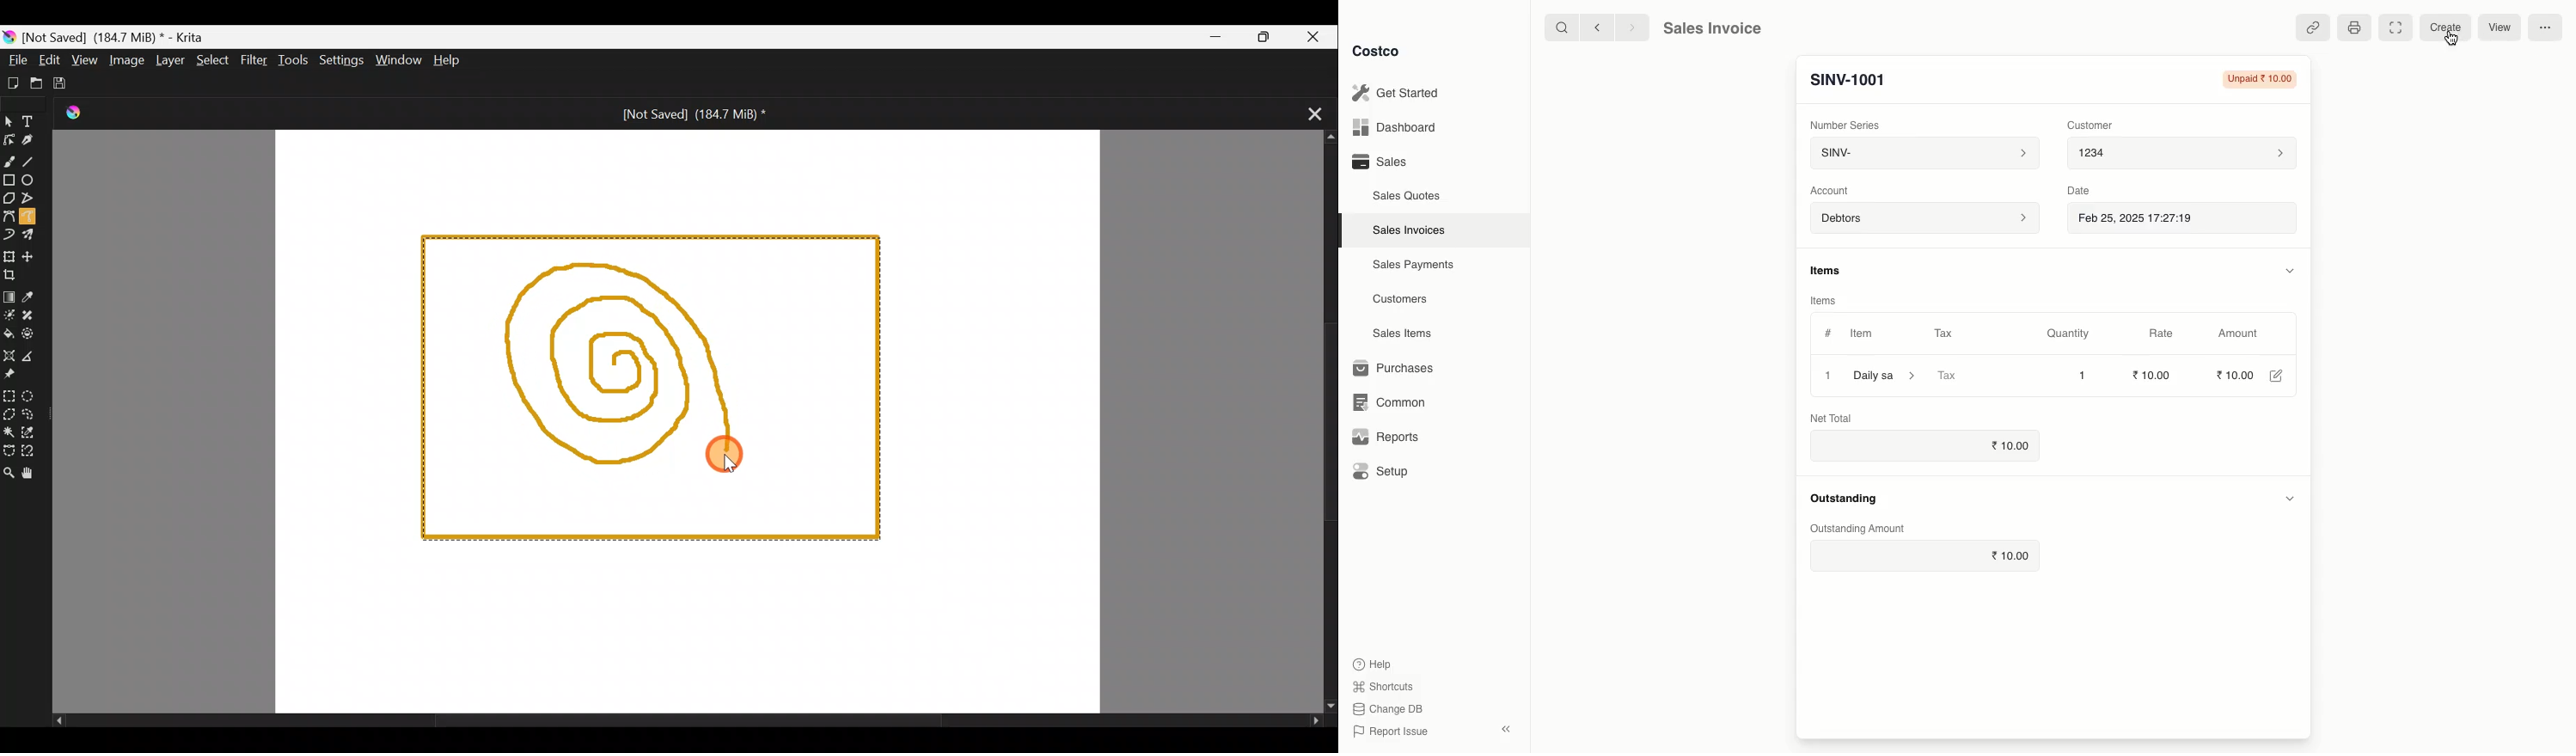  What do you see at coordinates (2068, 334) in the screenshot?
I see `Quantity` at bounding box center [2068, 334].